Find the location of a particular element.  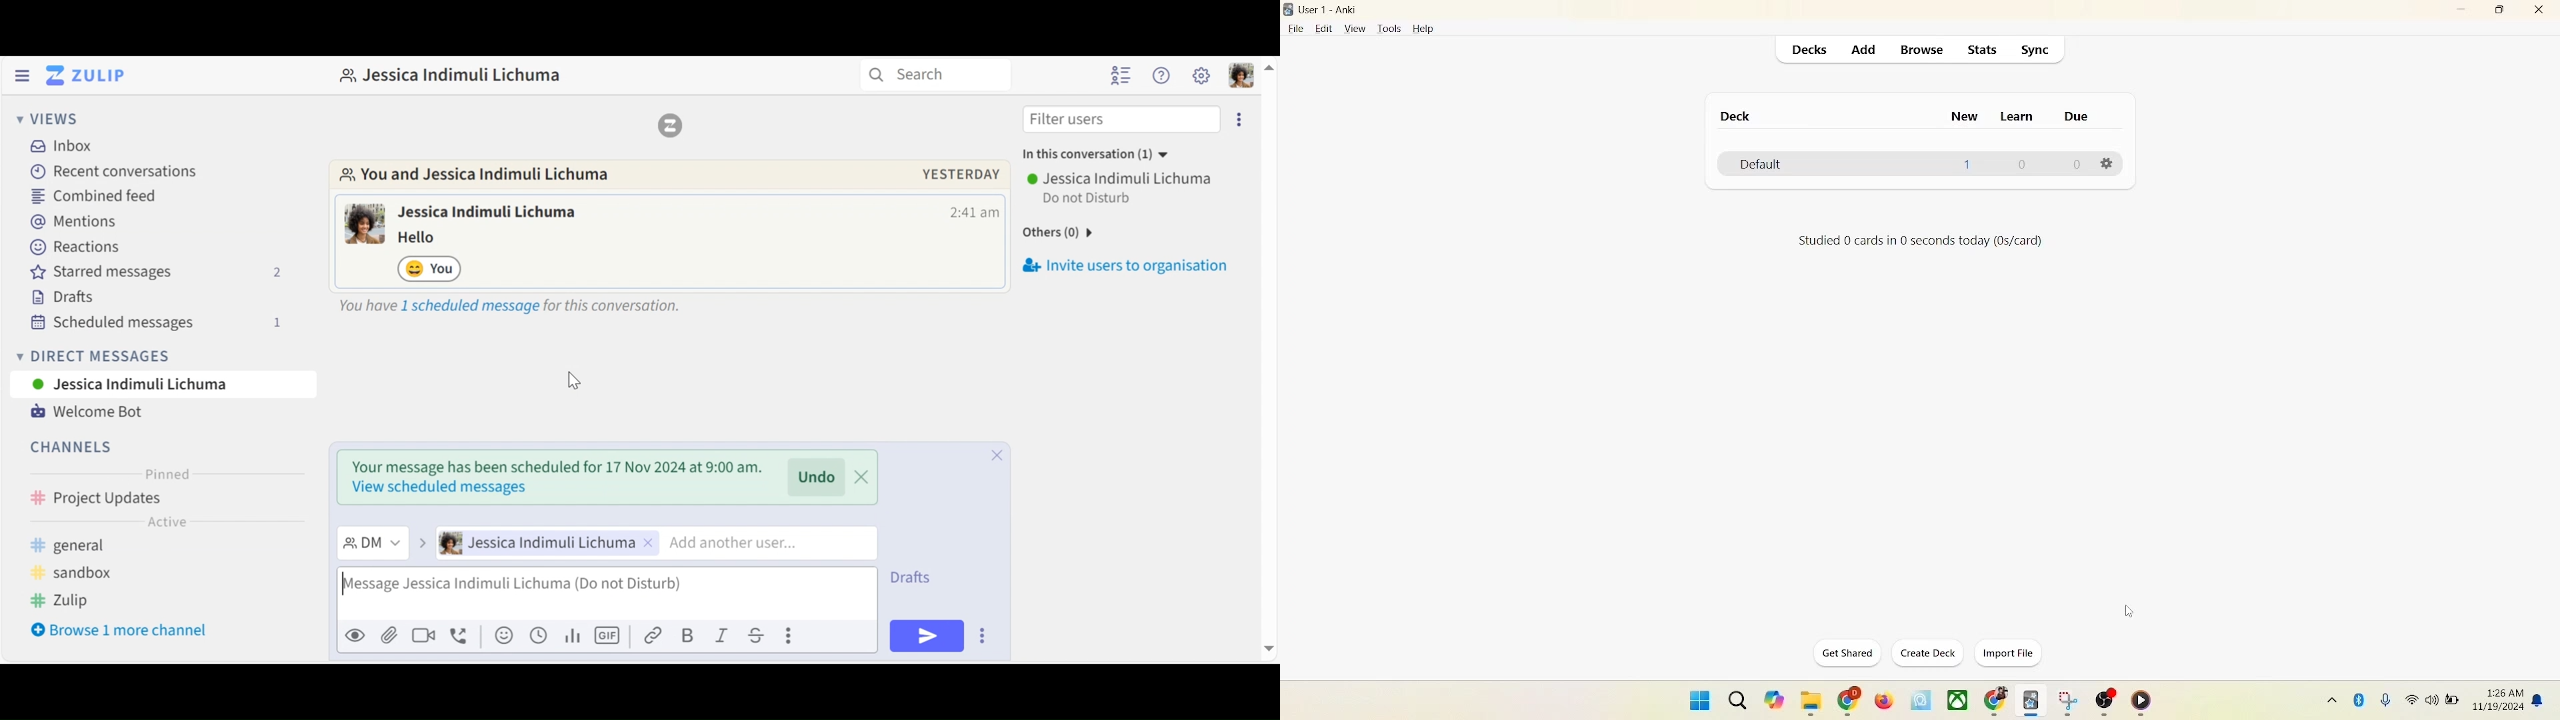

User is located at coordinates (543, 544).